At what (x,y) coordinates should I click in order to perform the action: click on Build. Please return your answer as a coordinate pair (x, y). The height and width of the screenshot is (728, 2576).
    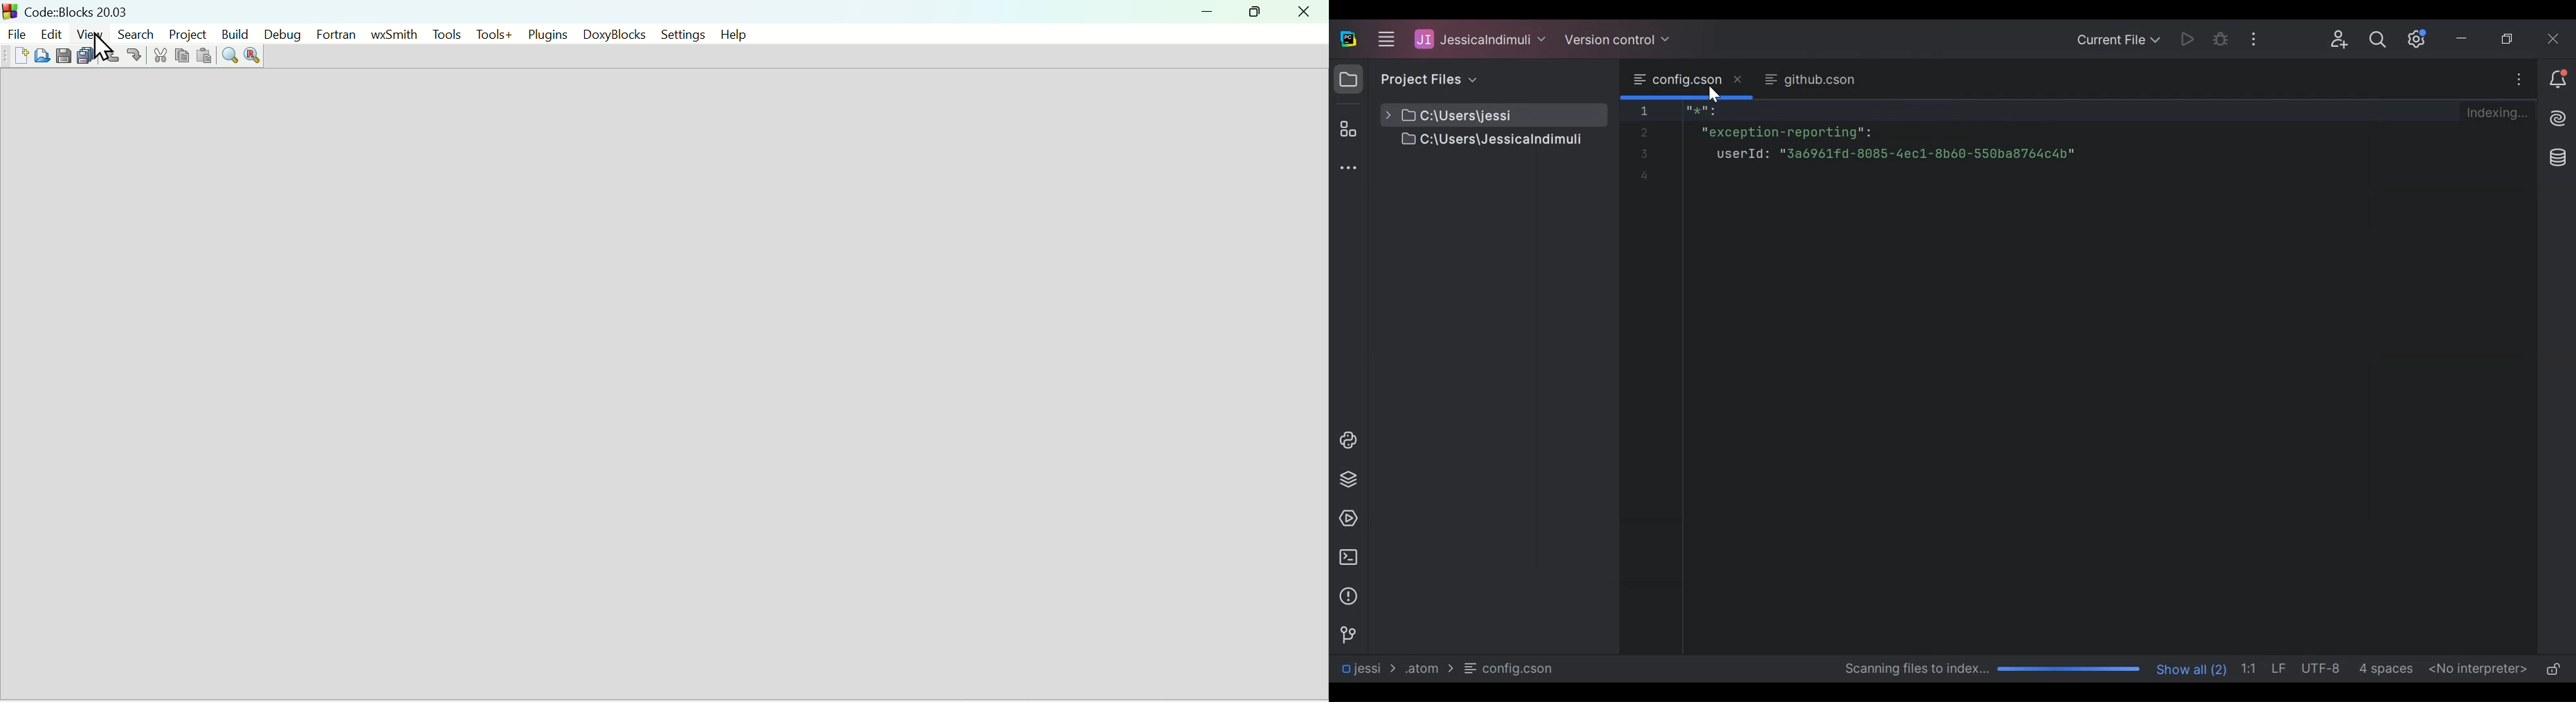
    Looking at the image, I should click on (232, 35).